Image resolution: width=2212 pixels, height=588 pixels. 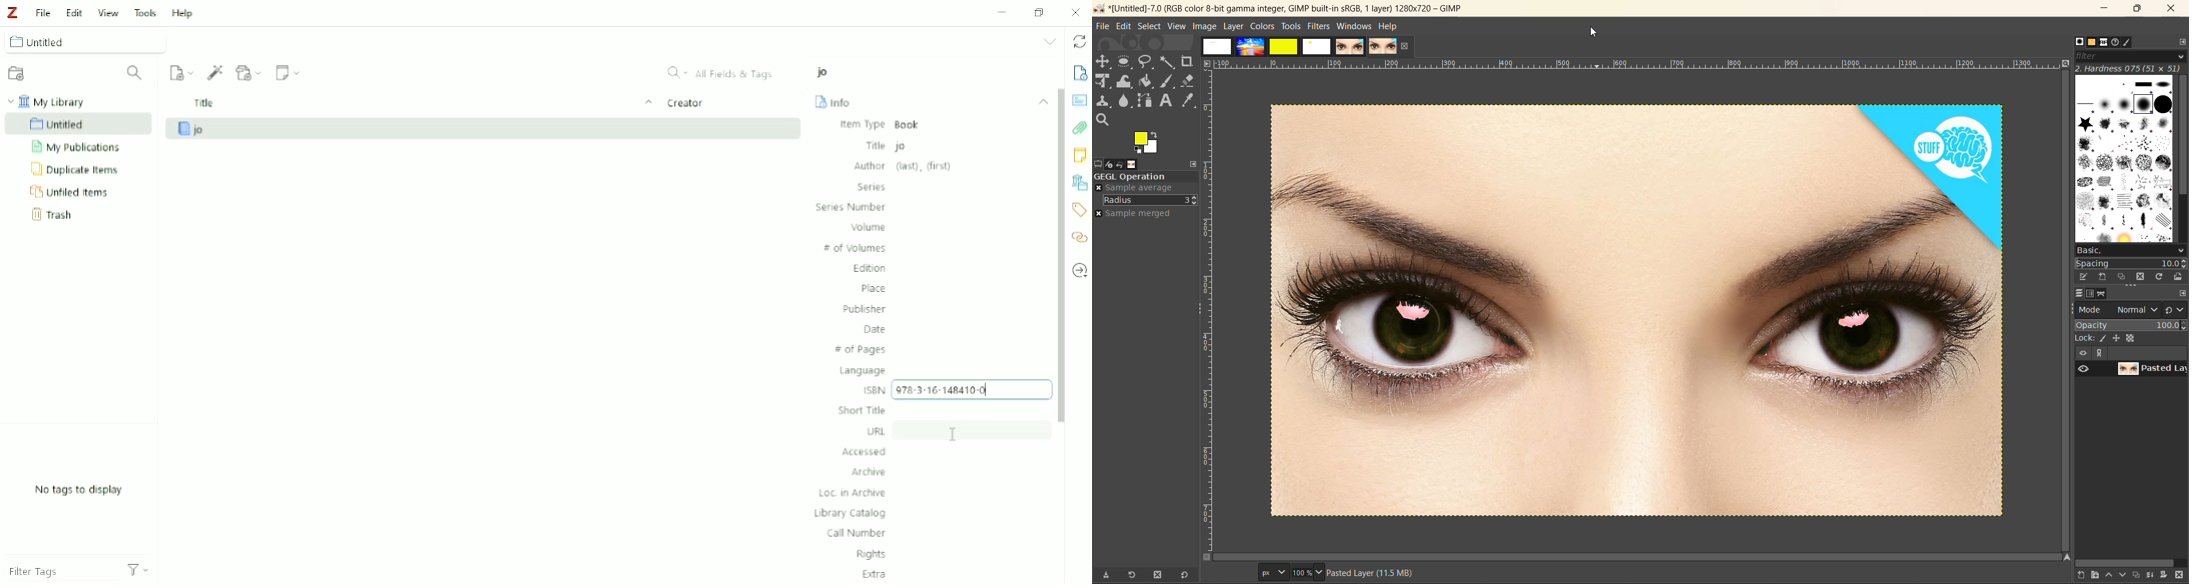 I want to click on tools, so click(x=1290, y=27).